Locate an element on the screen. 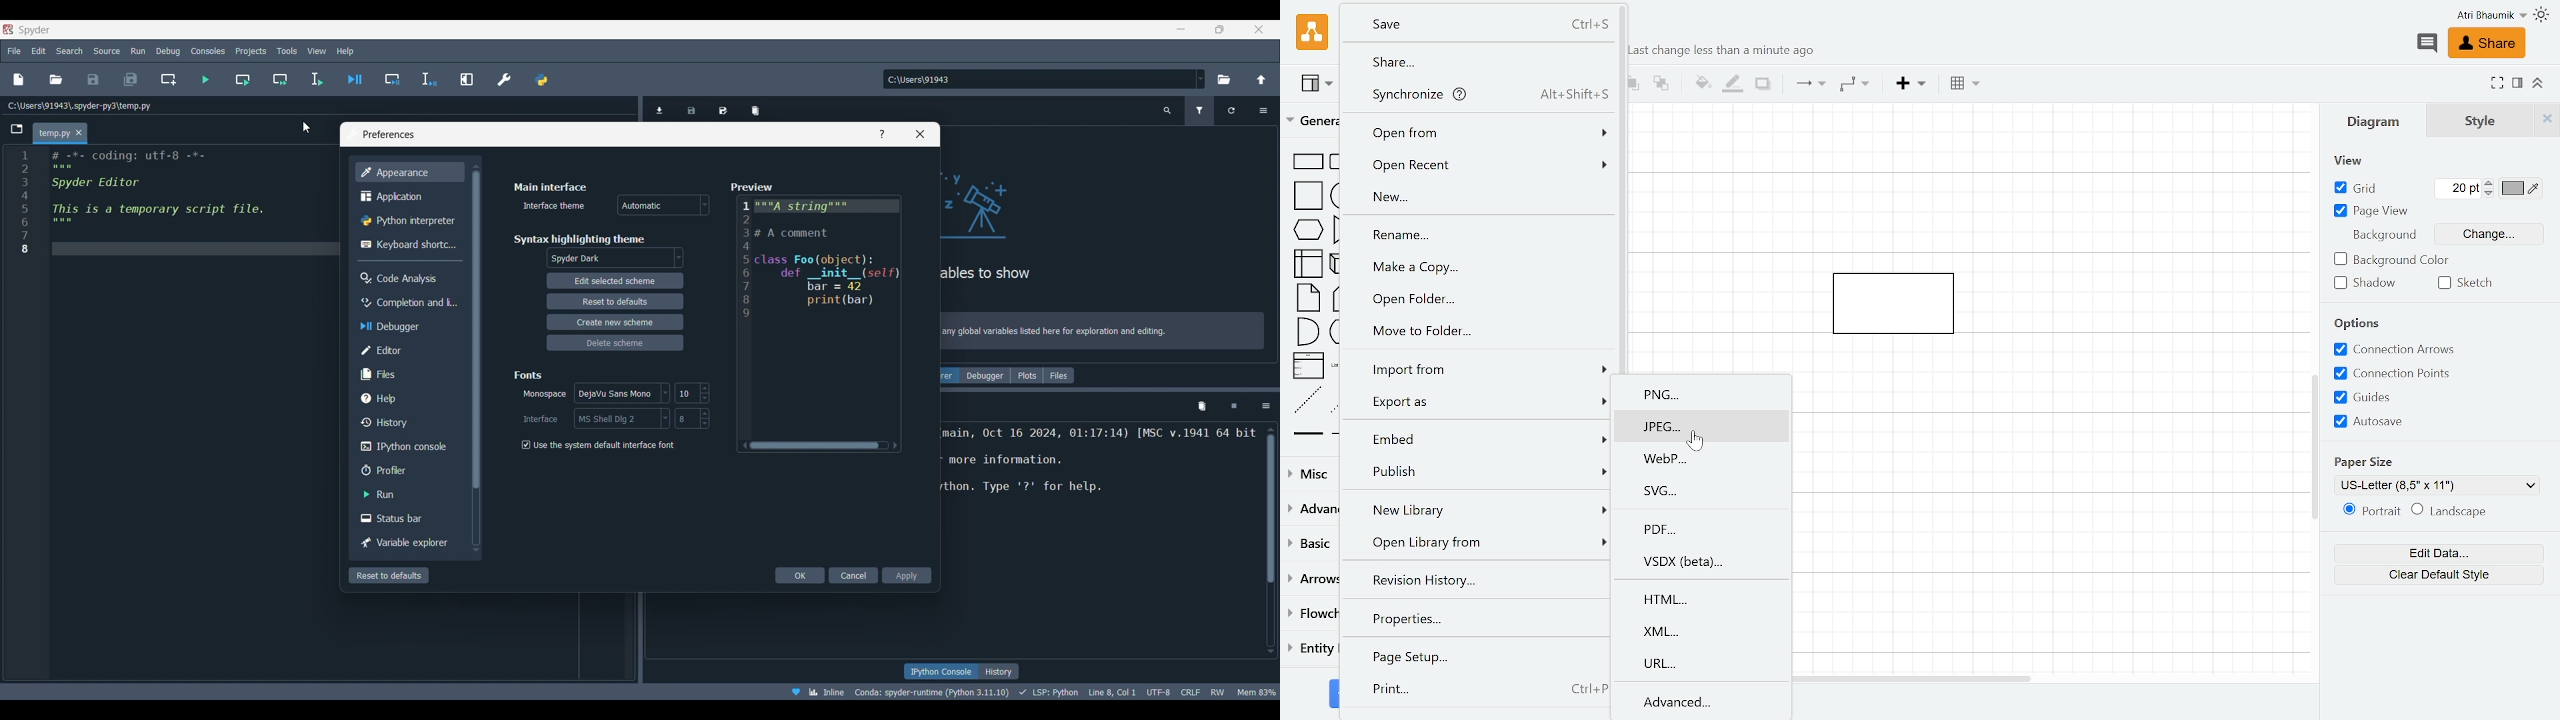 This screenshot has height=728, width=2576. last change is located at coordinates (1726, 51).